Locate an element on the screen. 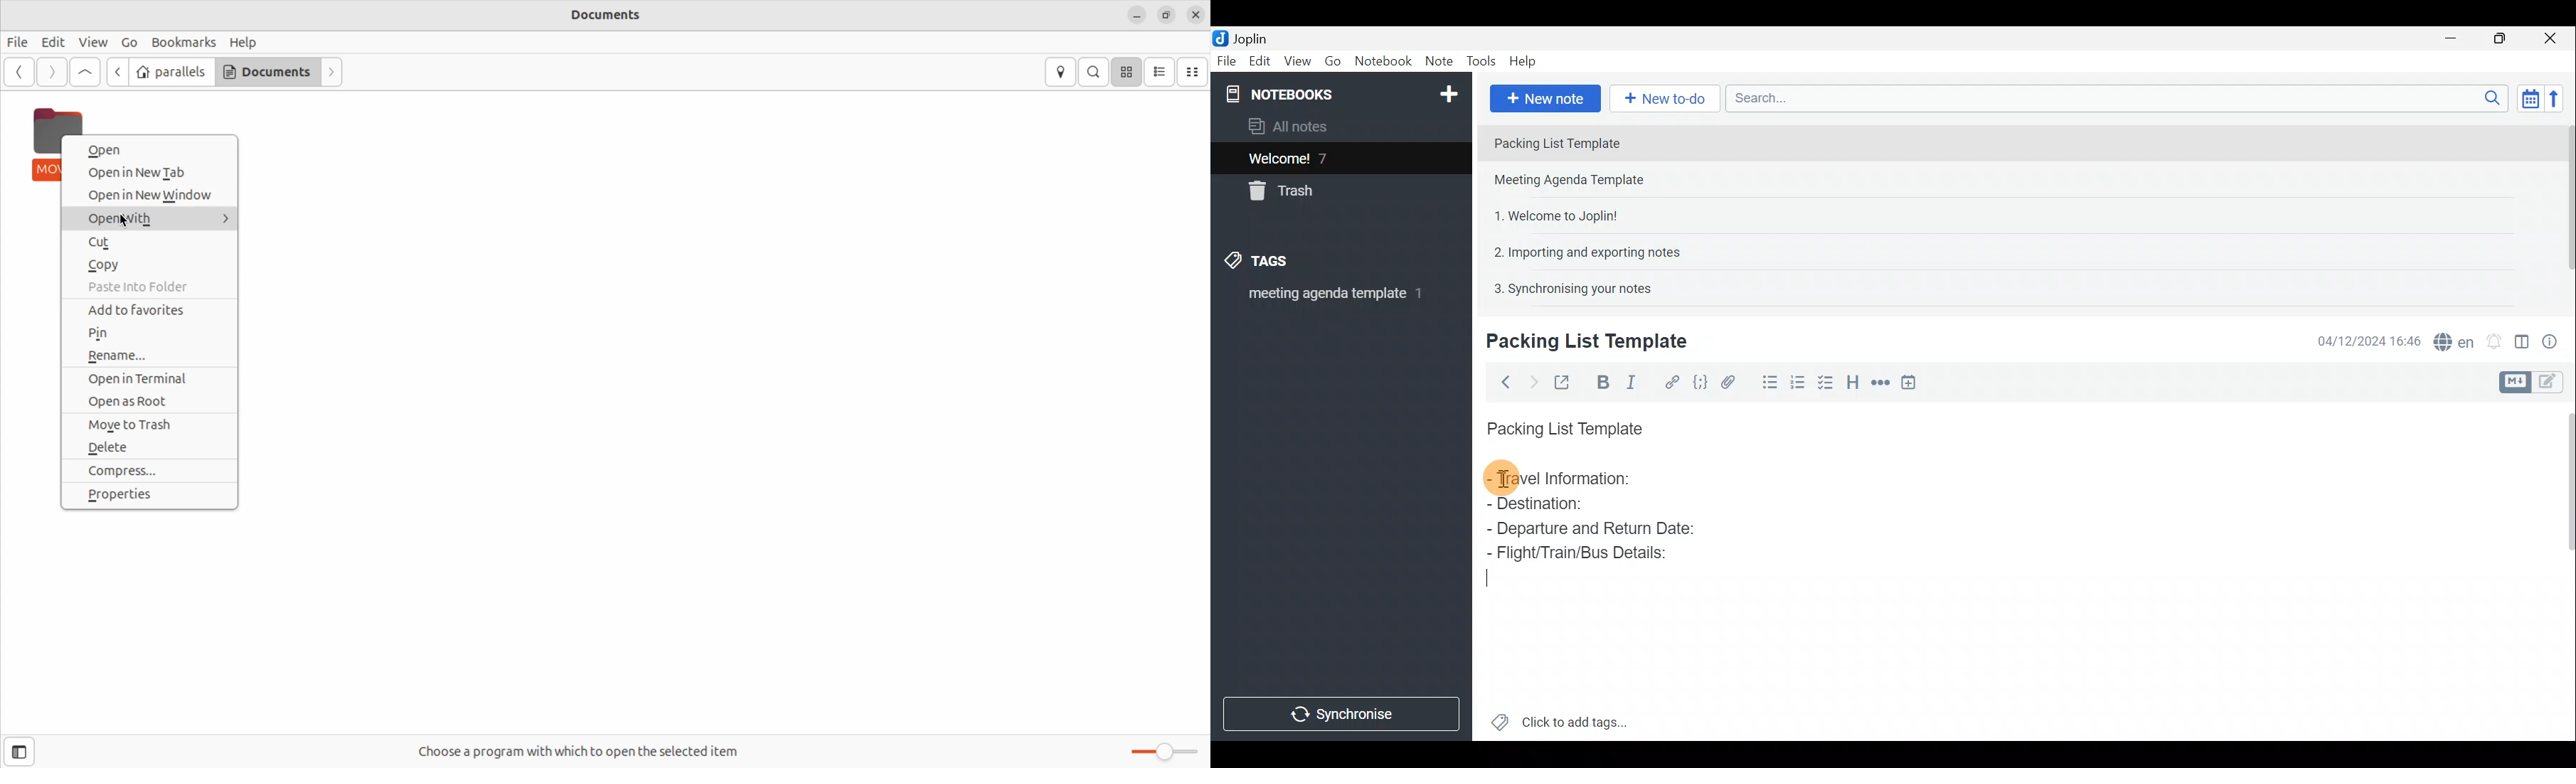 This screenshot has width=2576, height=784. Search bar is located at coordinates (2113, 100).